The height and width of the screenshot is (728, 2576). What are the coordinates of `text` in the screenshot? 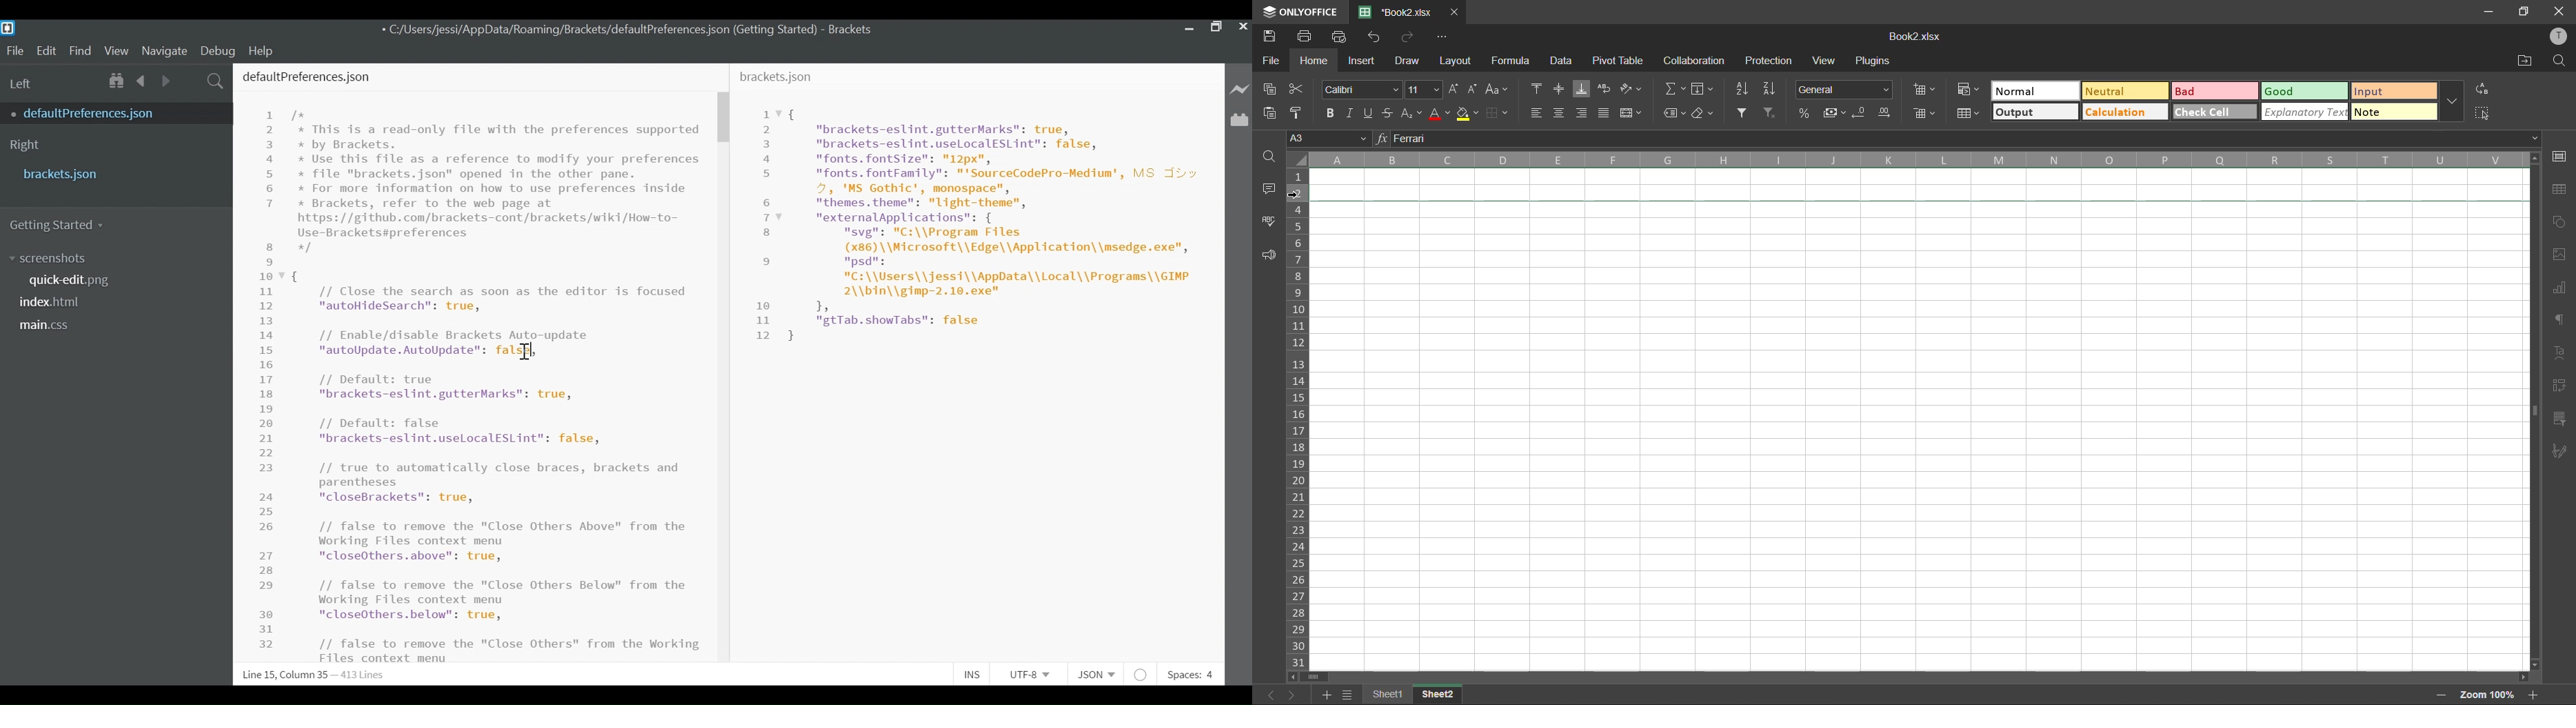 It's located at (2561, 352).